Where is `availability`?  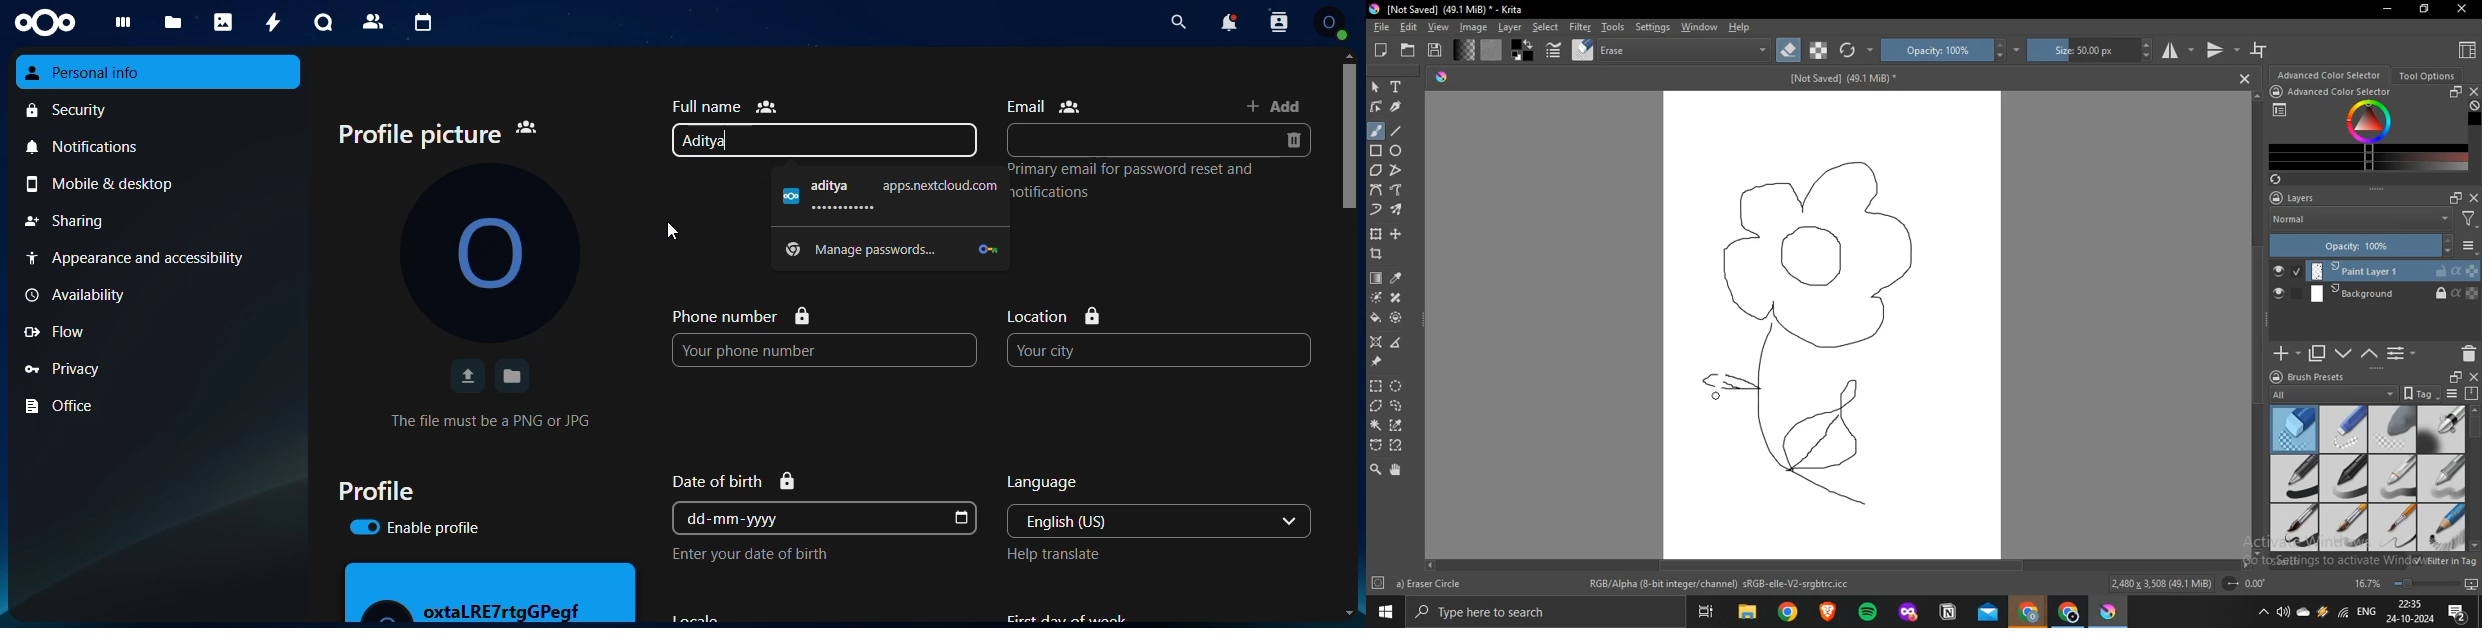
availability is located at coordinates (155, 295).